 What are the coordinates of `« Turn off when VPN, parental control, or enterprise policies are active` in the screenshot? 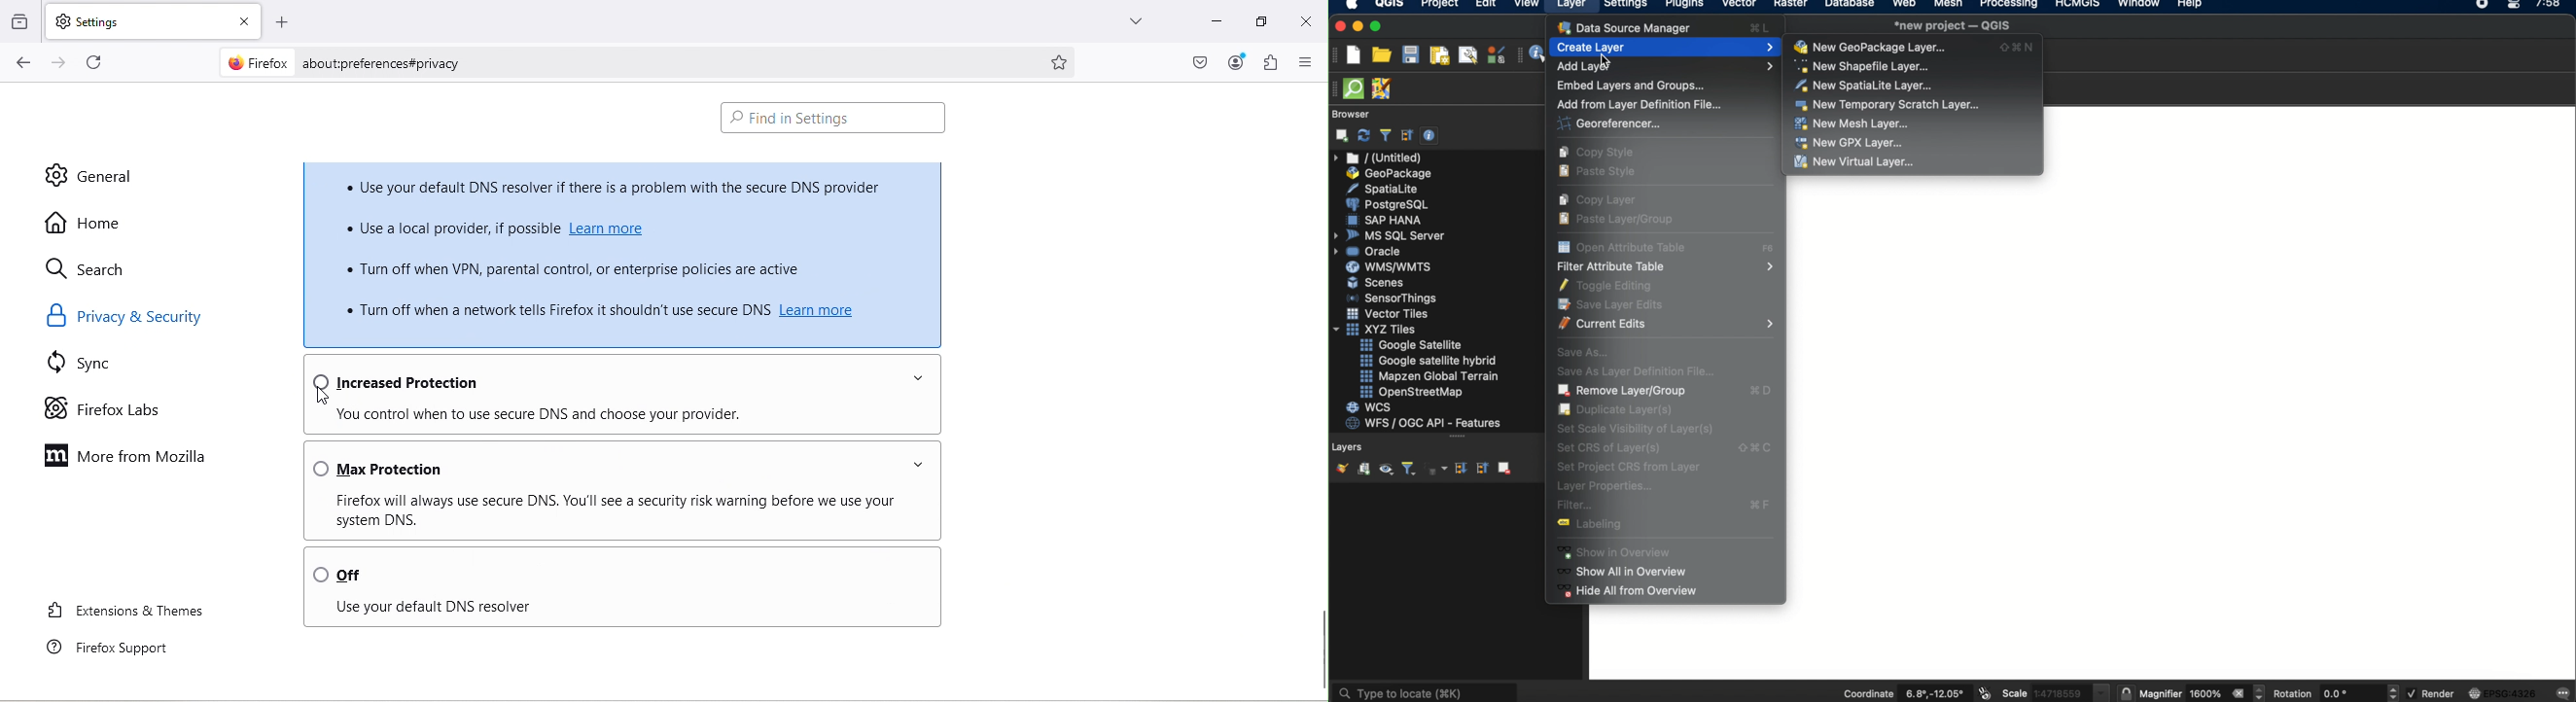 It's located at (592, 267).